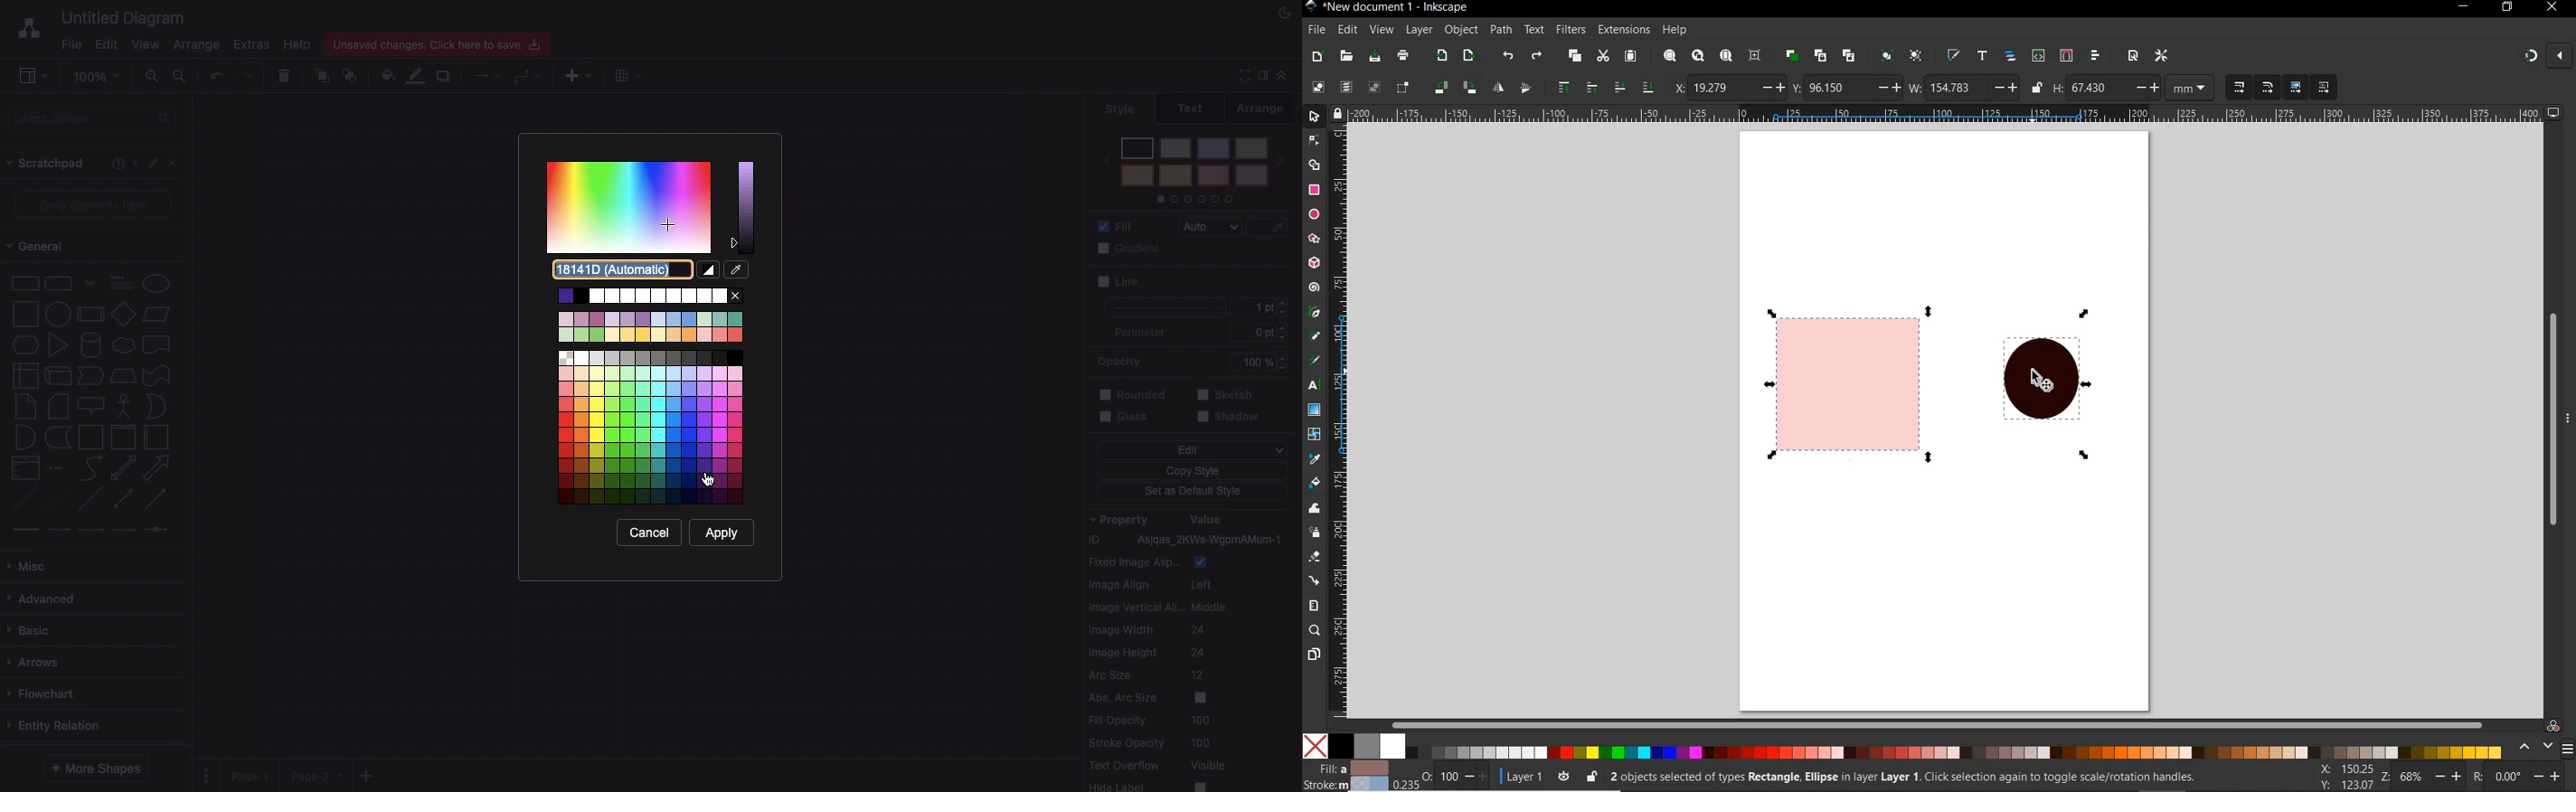 Image resolution: width=2576 pixels, height=812 pixels. What do you see at coordinates (1194, 168) in the screenshot?
I see `Styles` at bounding box center [1194, 168].